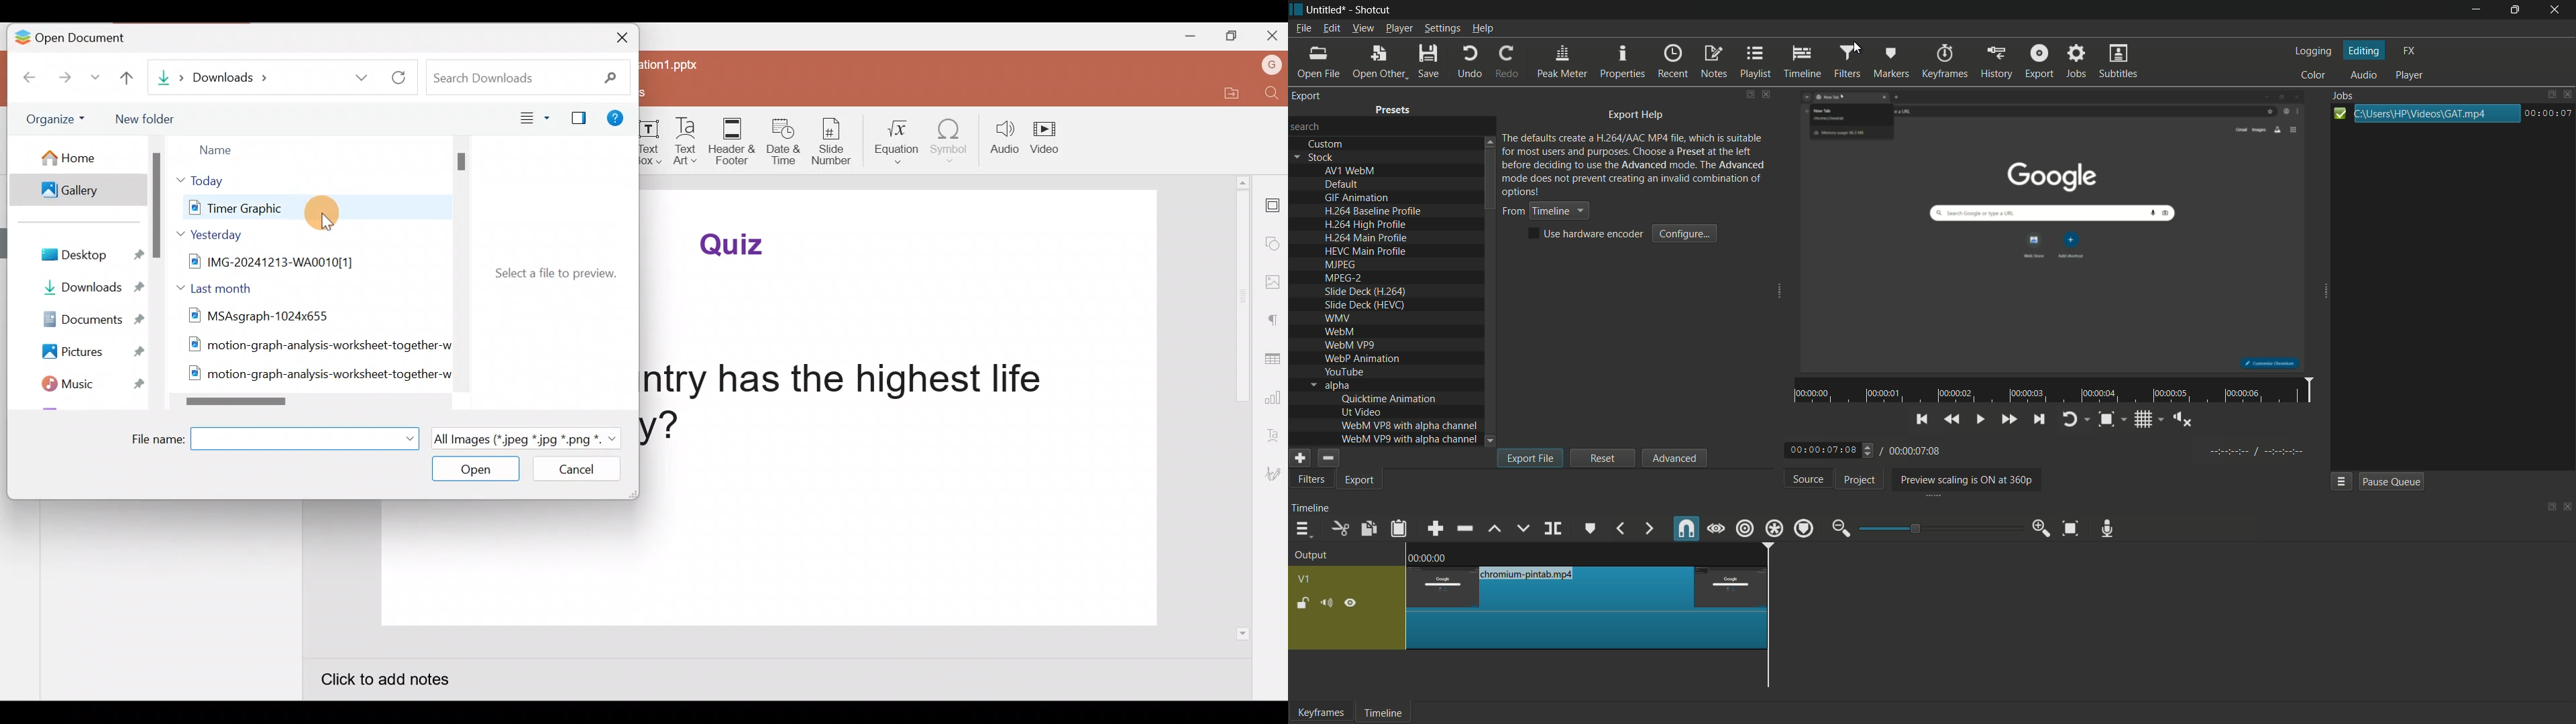 The image size is (2576, 728). Describe the element at coordinates (1496, 530) in the screenshot. I see `lift` at that location.